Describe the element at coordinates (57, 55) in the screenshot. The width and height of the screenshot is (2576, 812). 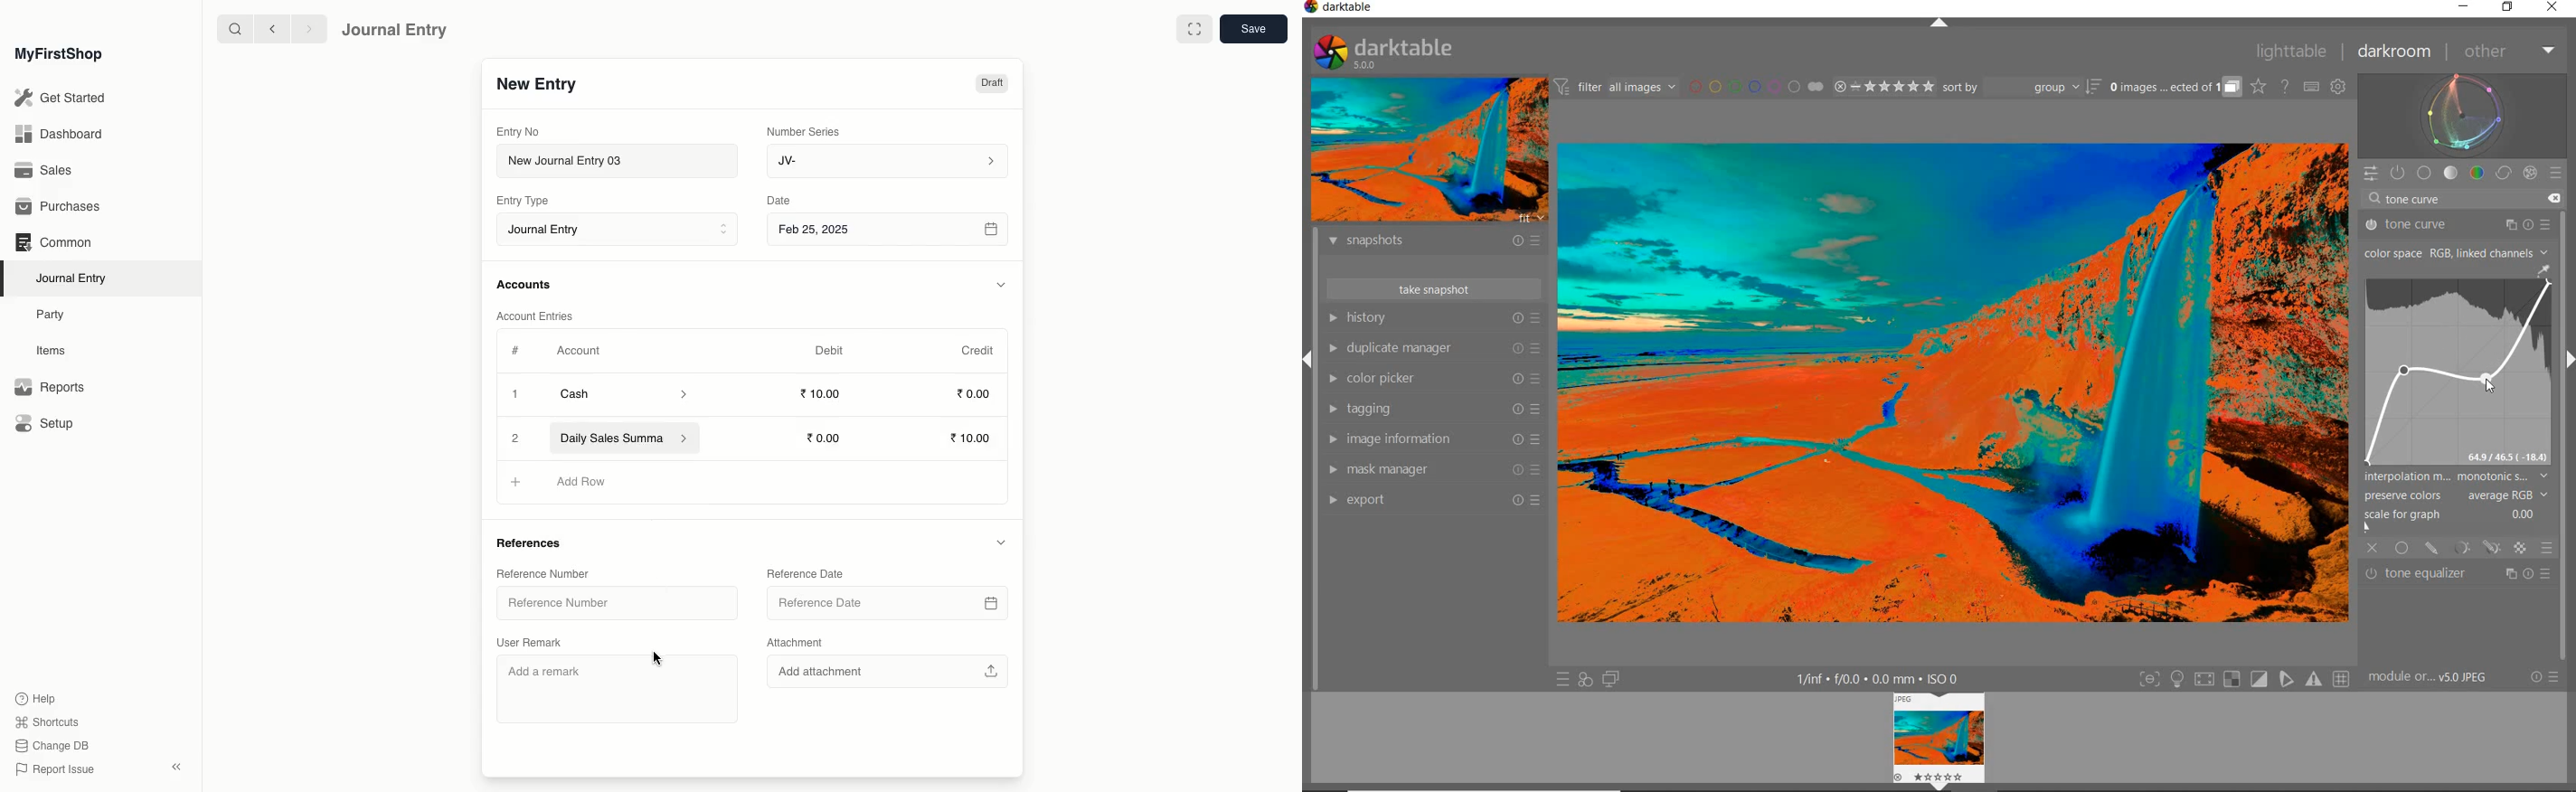
I see `MyFirstShop` at that location.